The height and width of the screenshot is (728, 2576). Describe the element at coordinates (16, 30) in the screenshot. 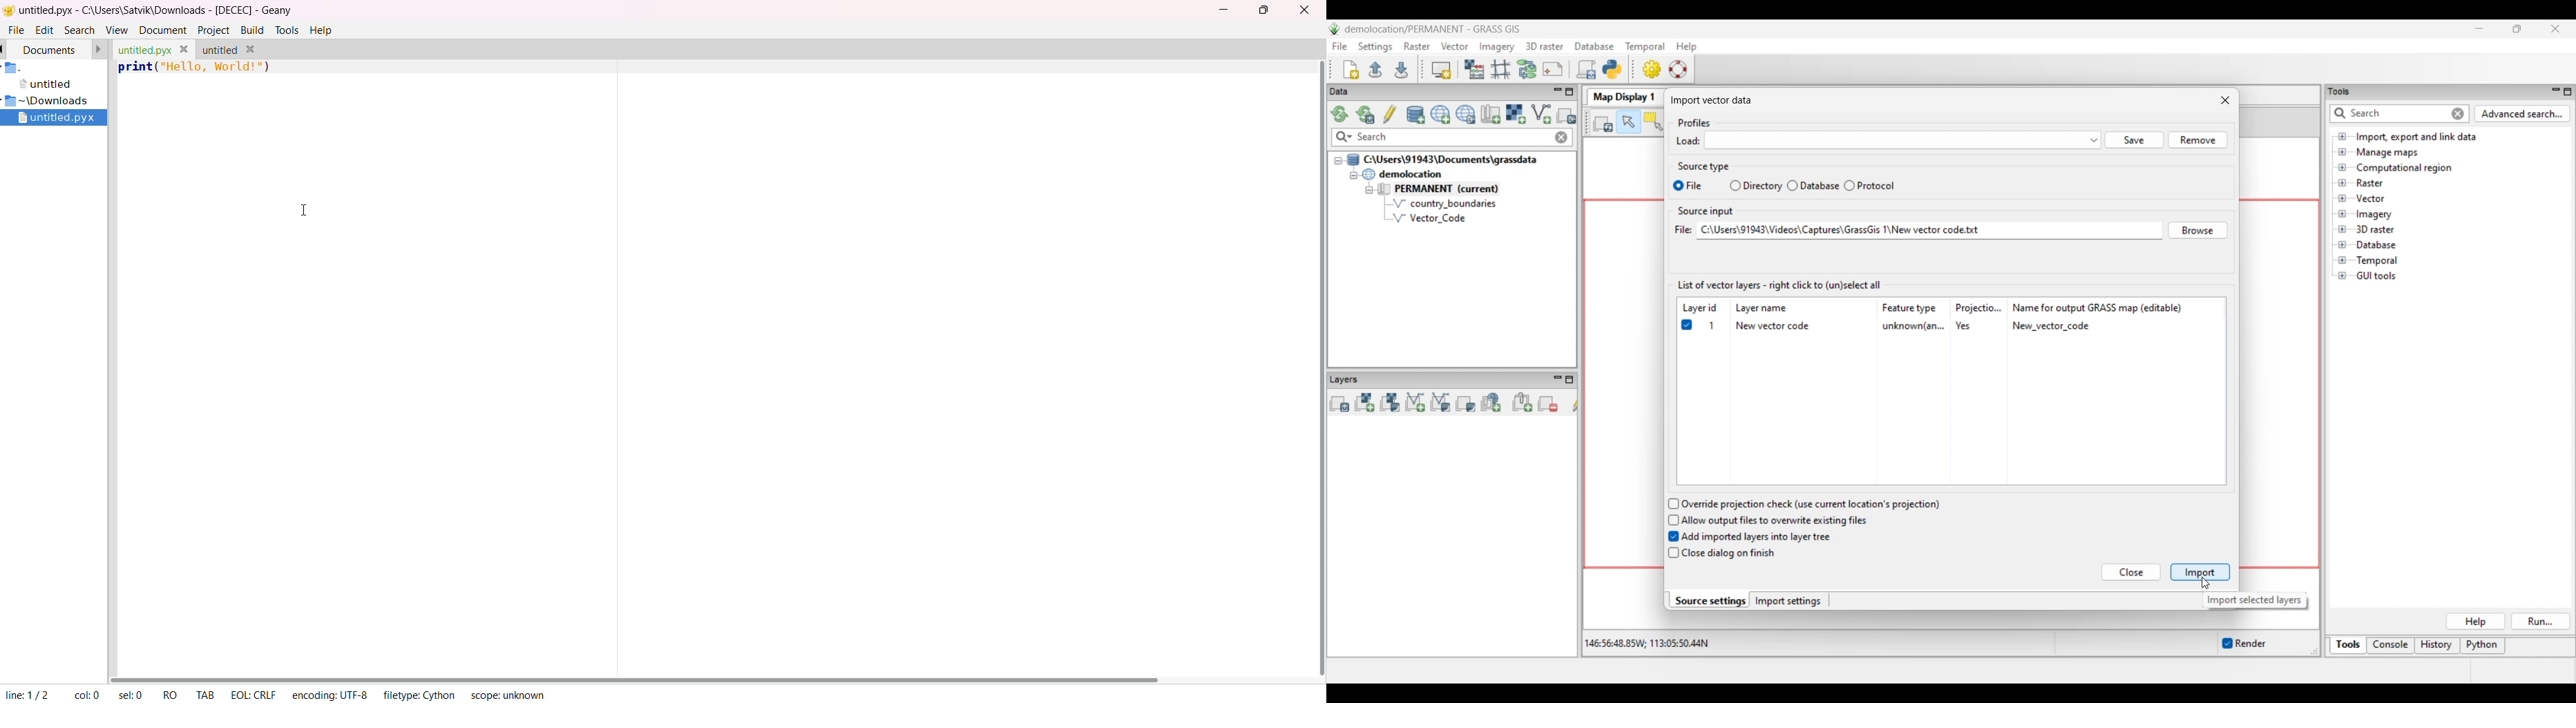

I see `file` at that location.